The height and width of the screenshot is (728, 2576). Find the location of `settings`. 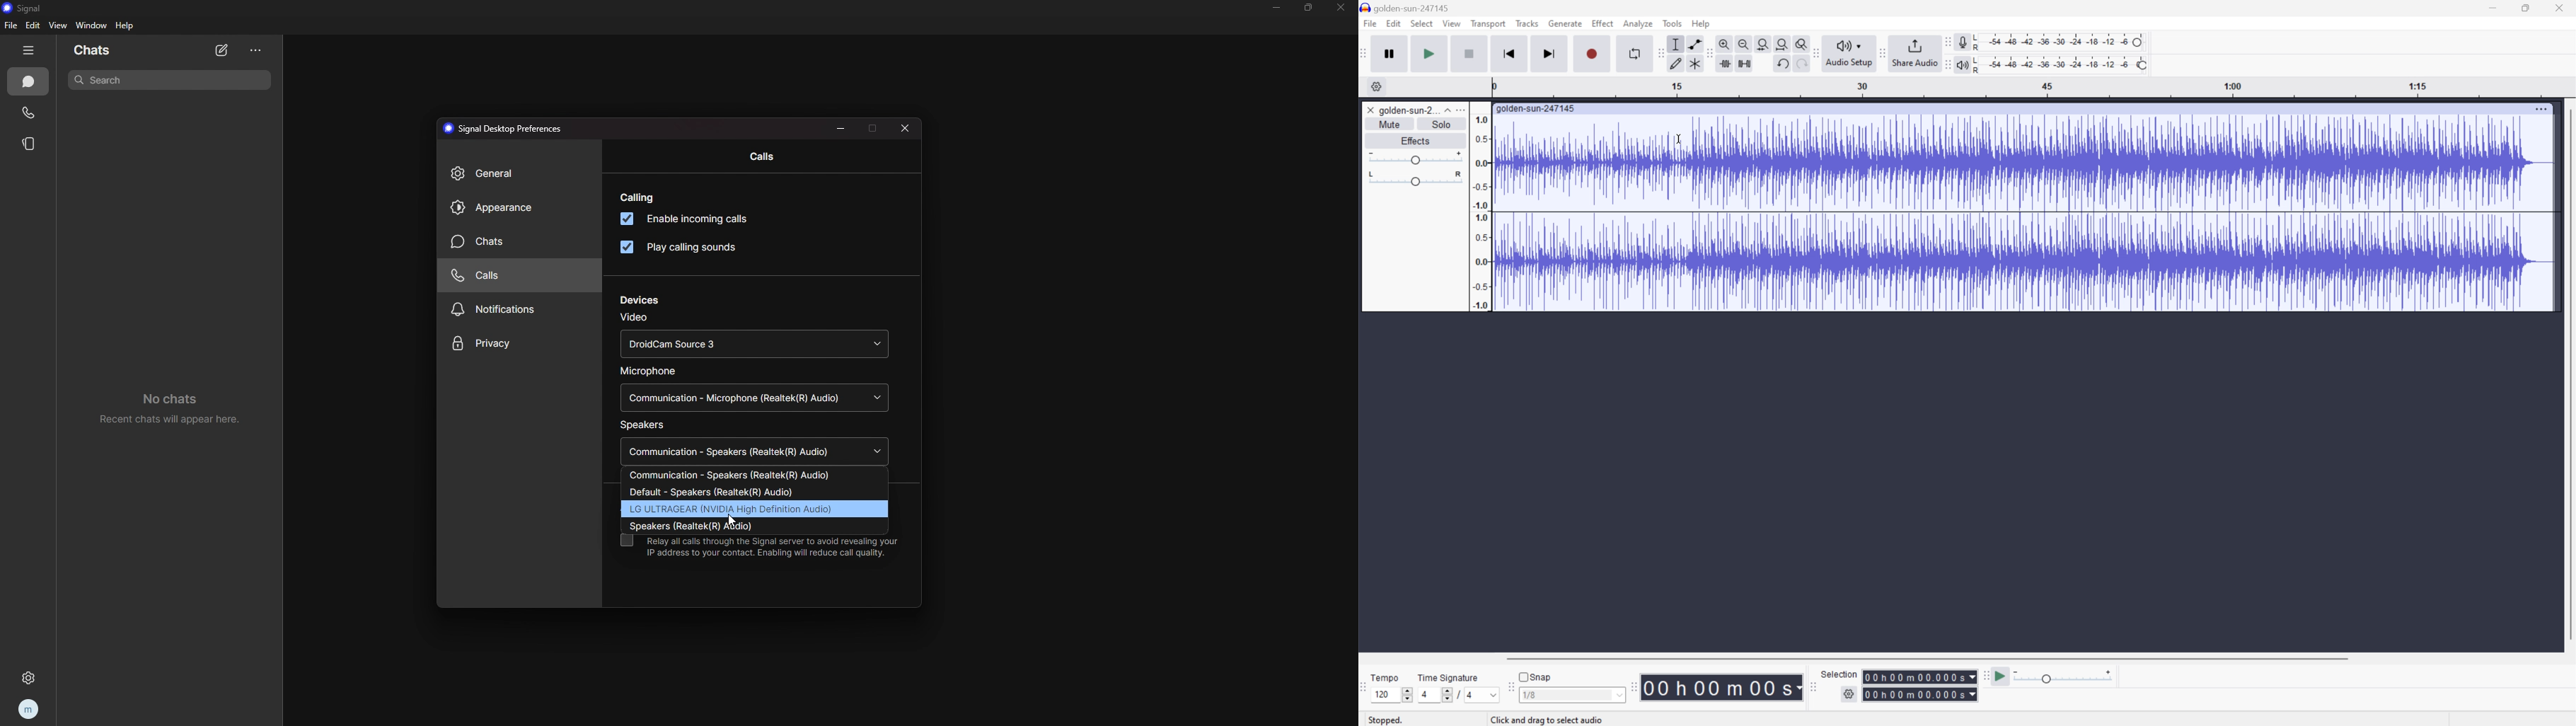

settings is located at coordinates (1376, 86).